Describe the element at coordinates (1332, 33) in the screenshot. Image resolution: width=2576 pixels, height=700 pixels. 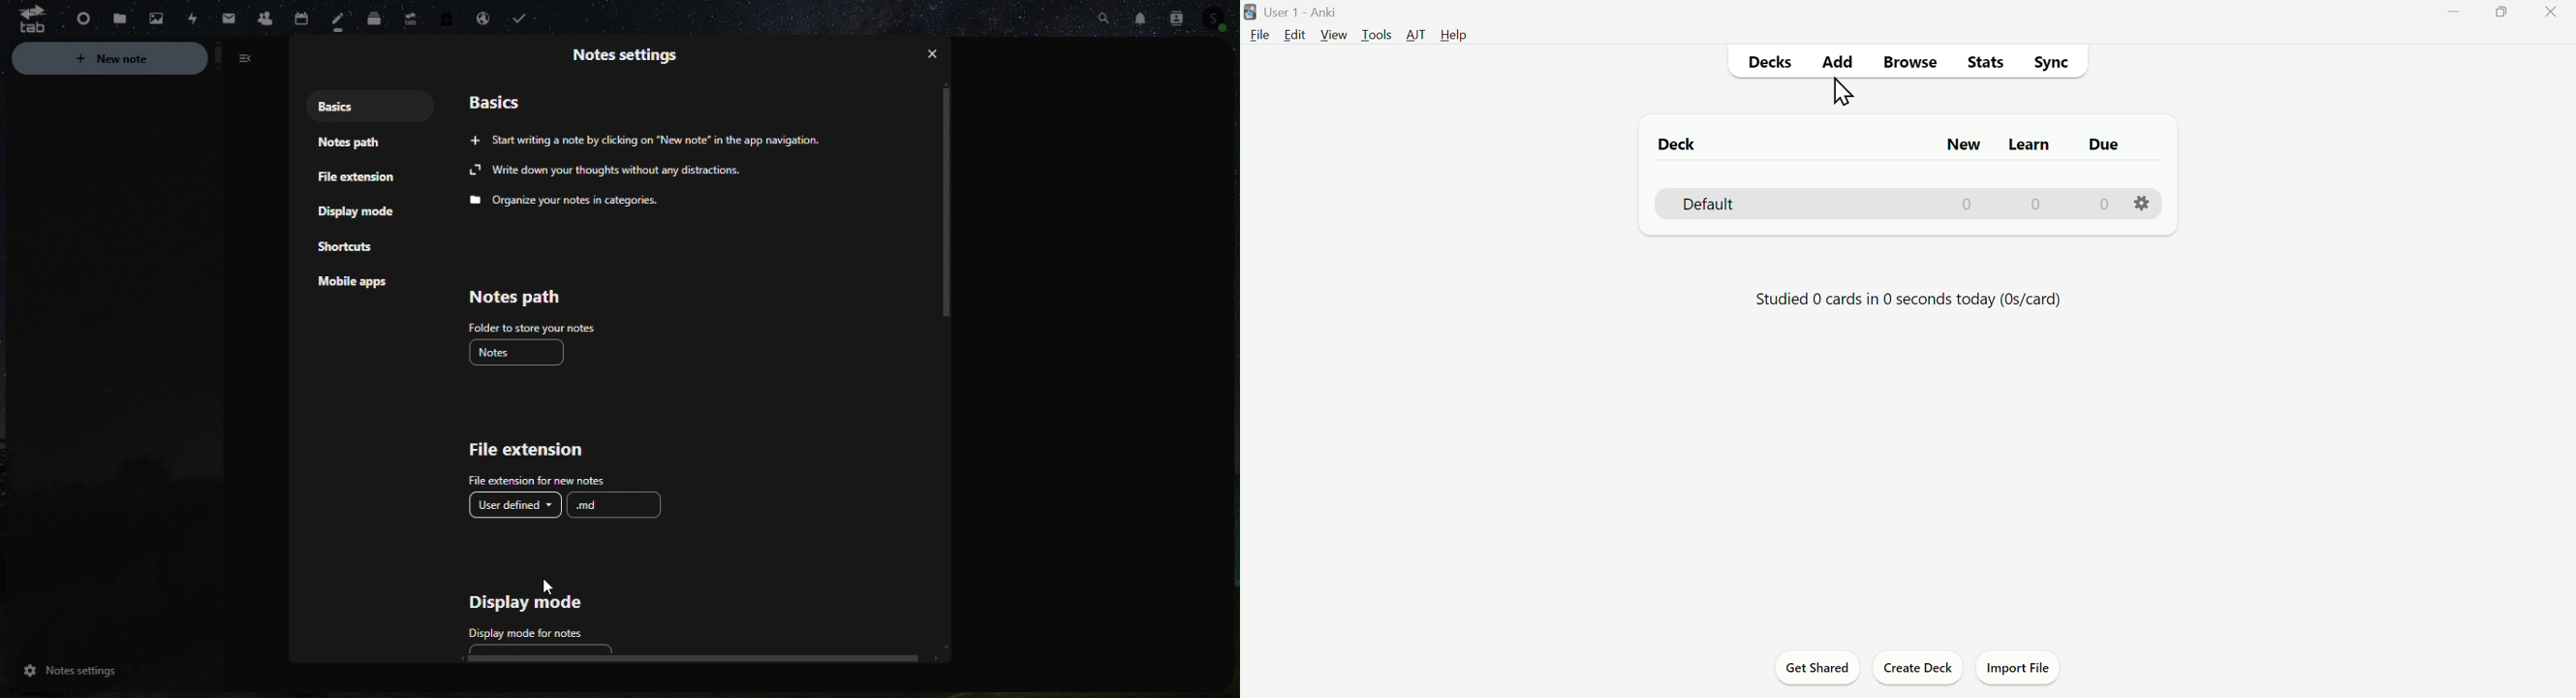
I see `View` at that location.